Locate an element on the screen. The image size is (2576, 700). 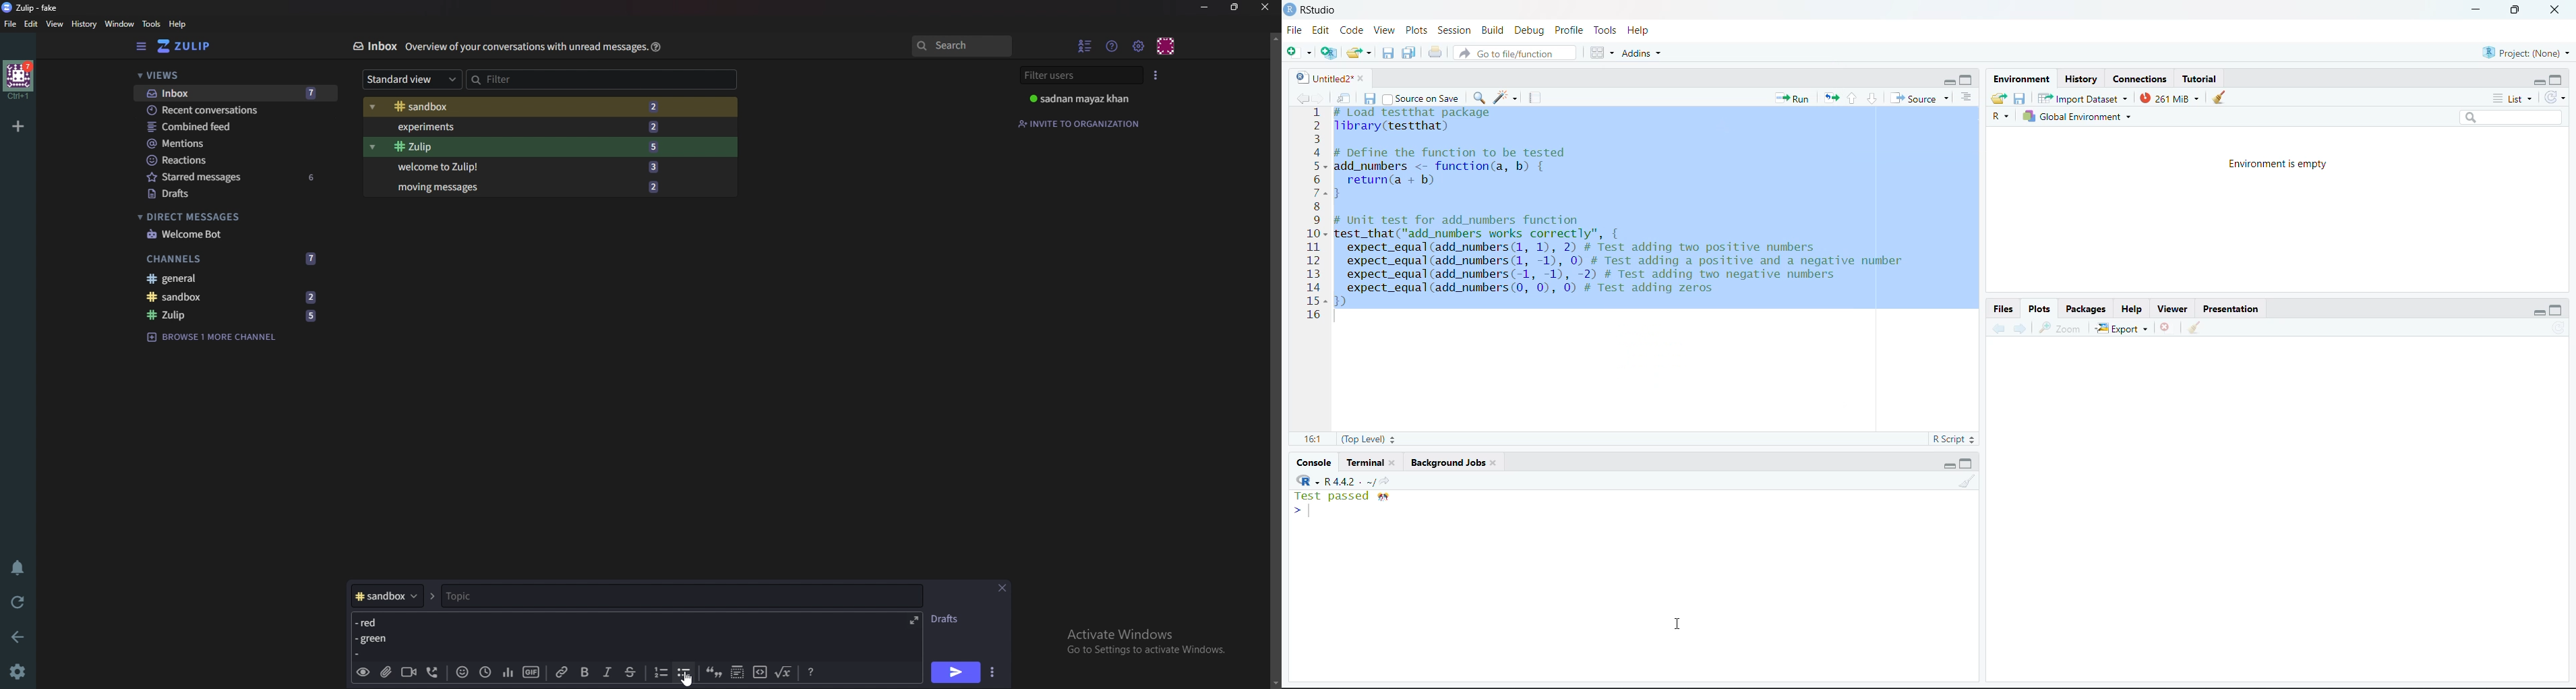
Plots is located at coordinates (2038, 309).